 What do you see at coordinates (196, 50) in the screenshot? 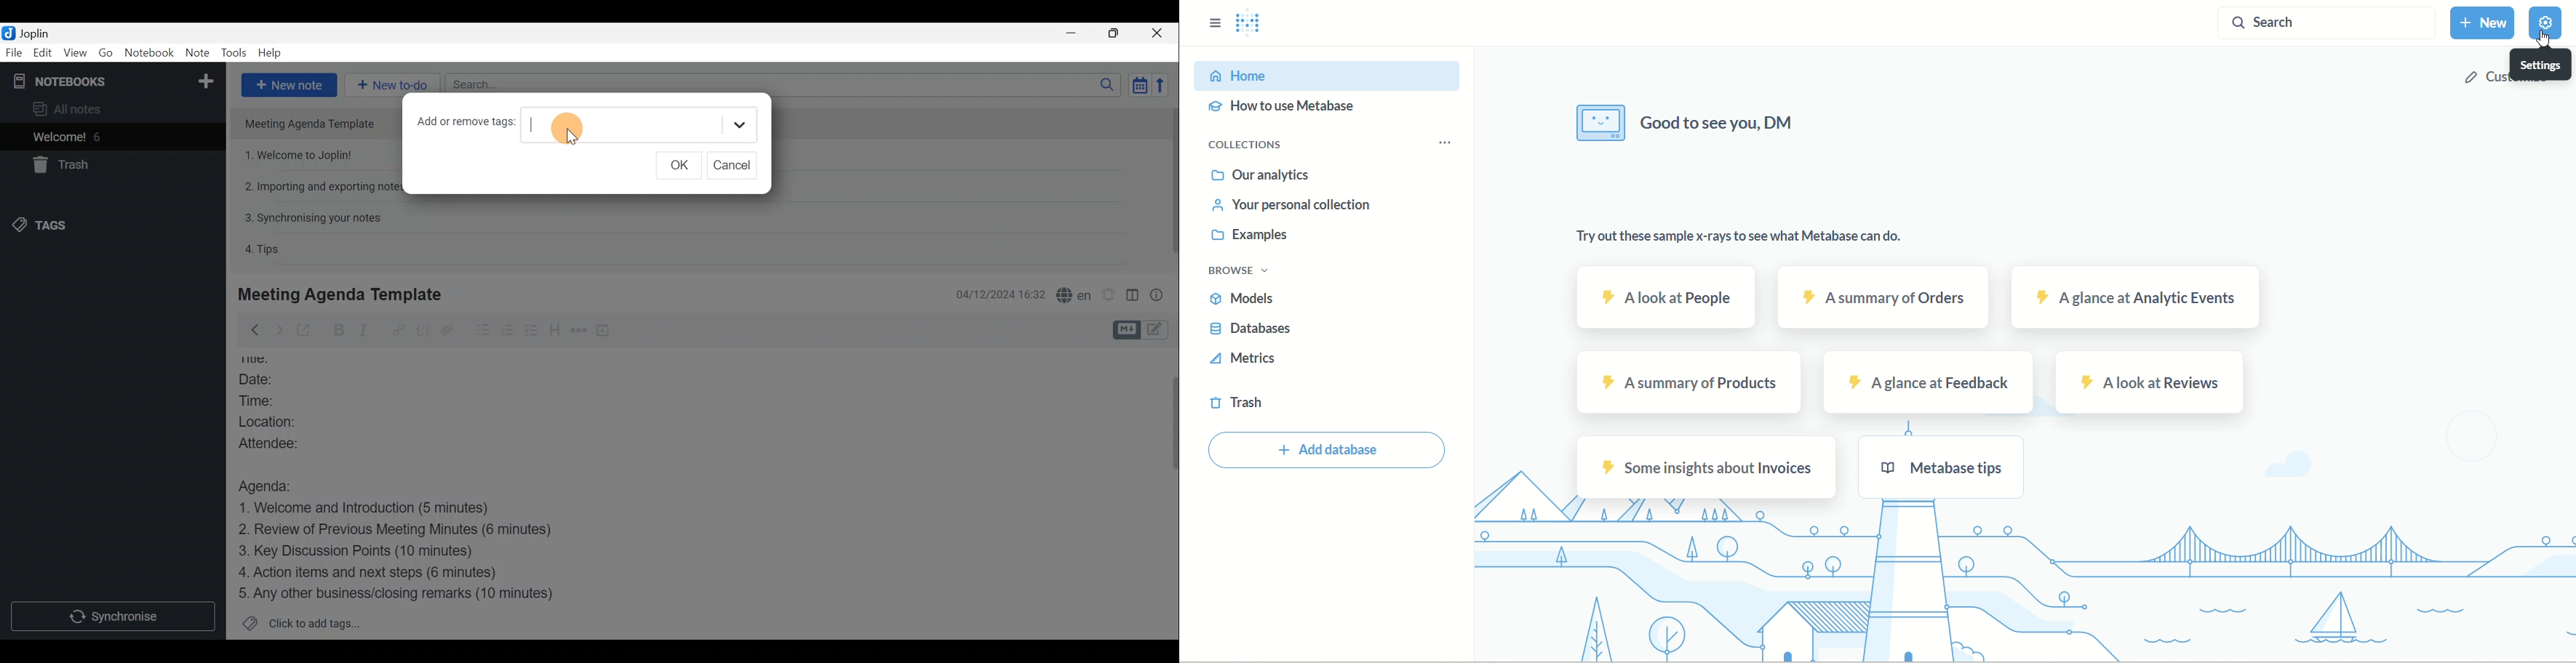
I see `Note` at bounding box center [196, 50].